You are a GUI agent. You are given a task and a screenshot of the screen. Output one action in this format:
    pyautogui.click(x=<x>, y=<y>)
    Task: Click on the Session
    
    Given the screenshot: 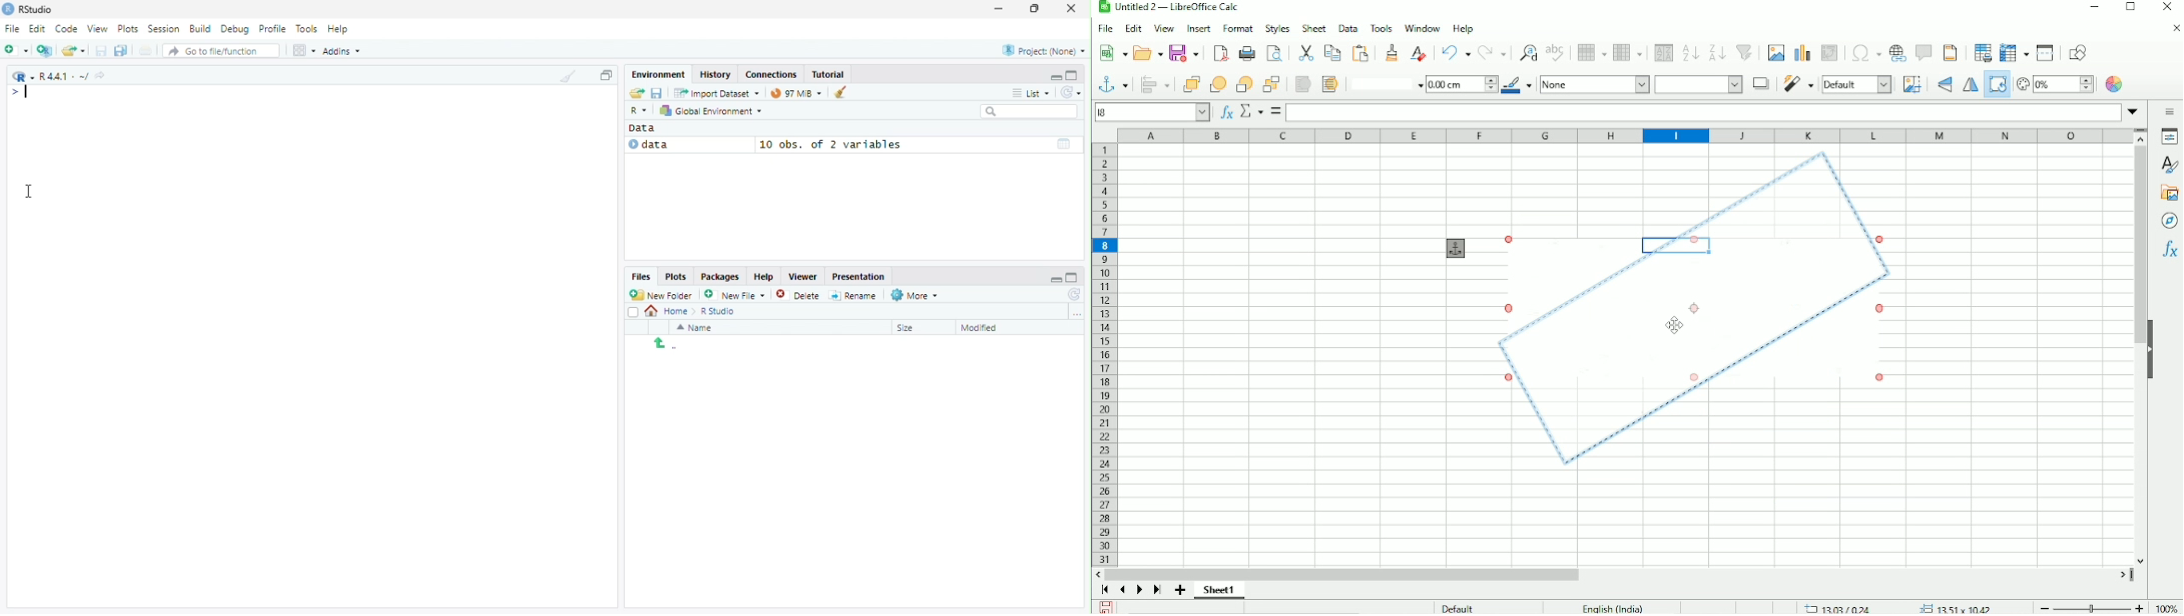 What is the action you would take?
    pyautogui.click(x=165, y=28)
    